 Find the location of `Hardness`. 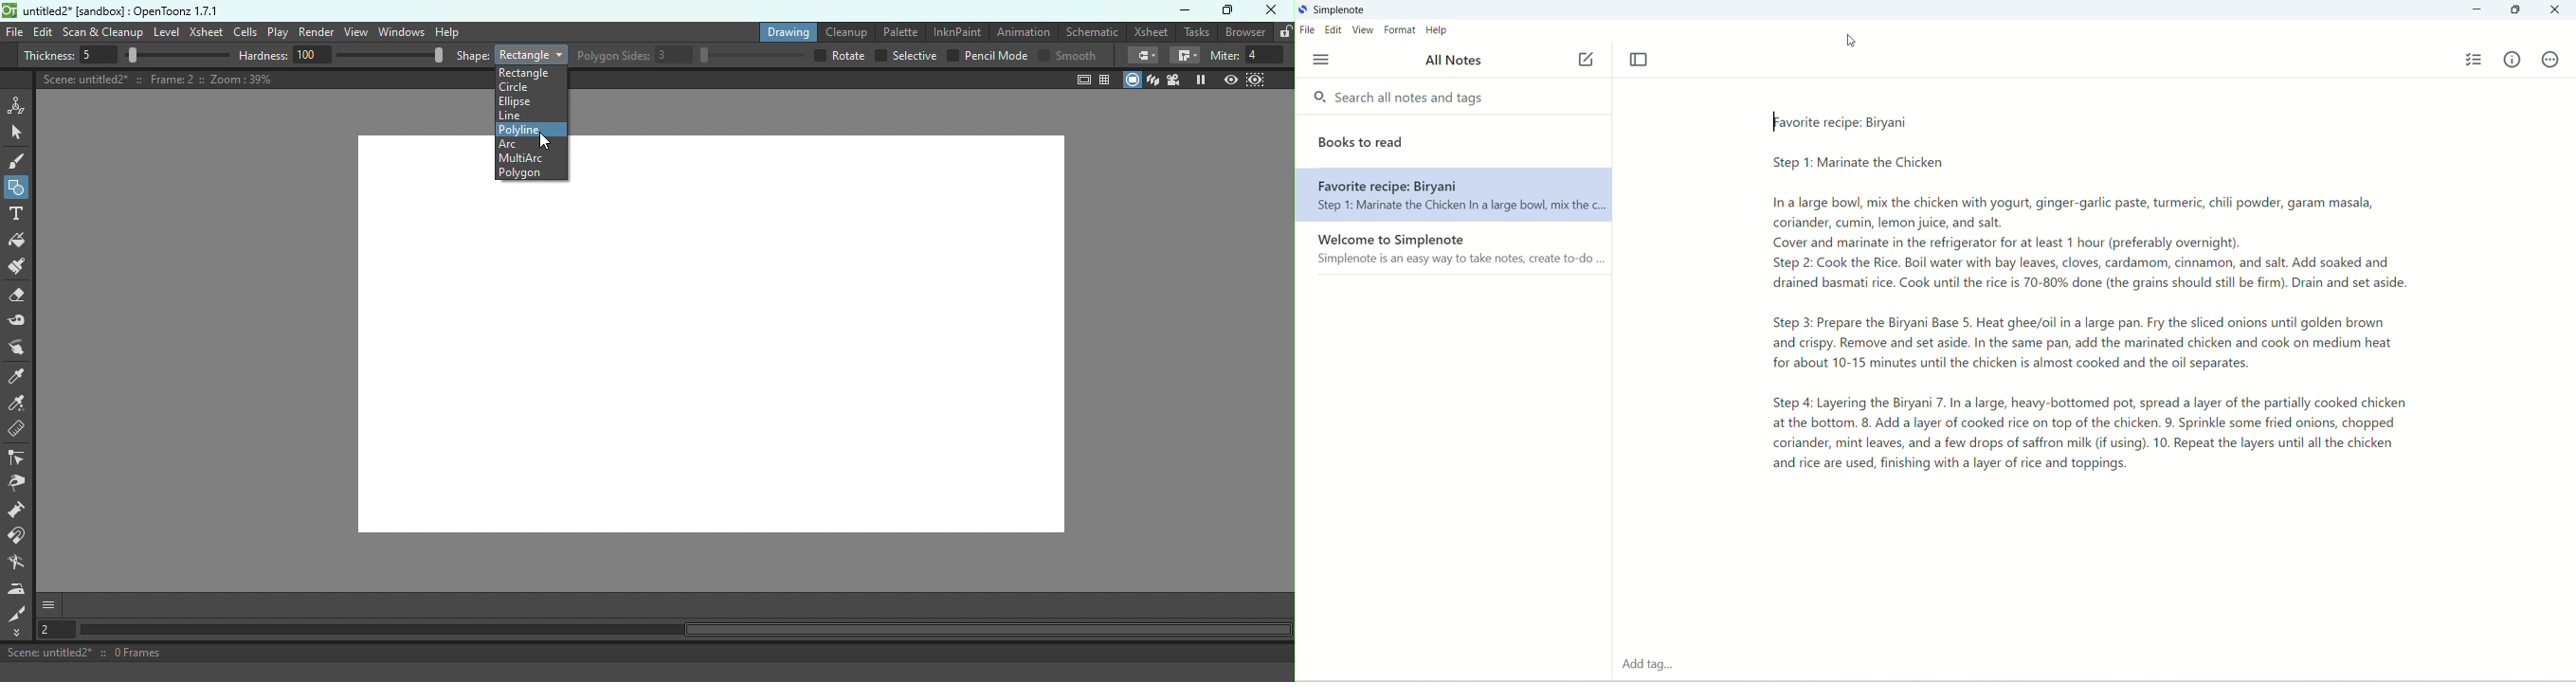

Hardness is located at coordinates (342, 56).